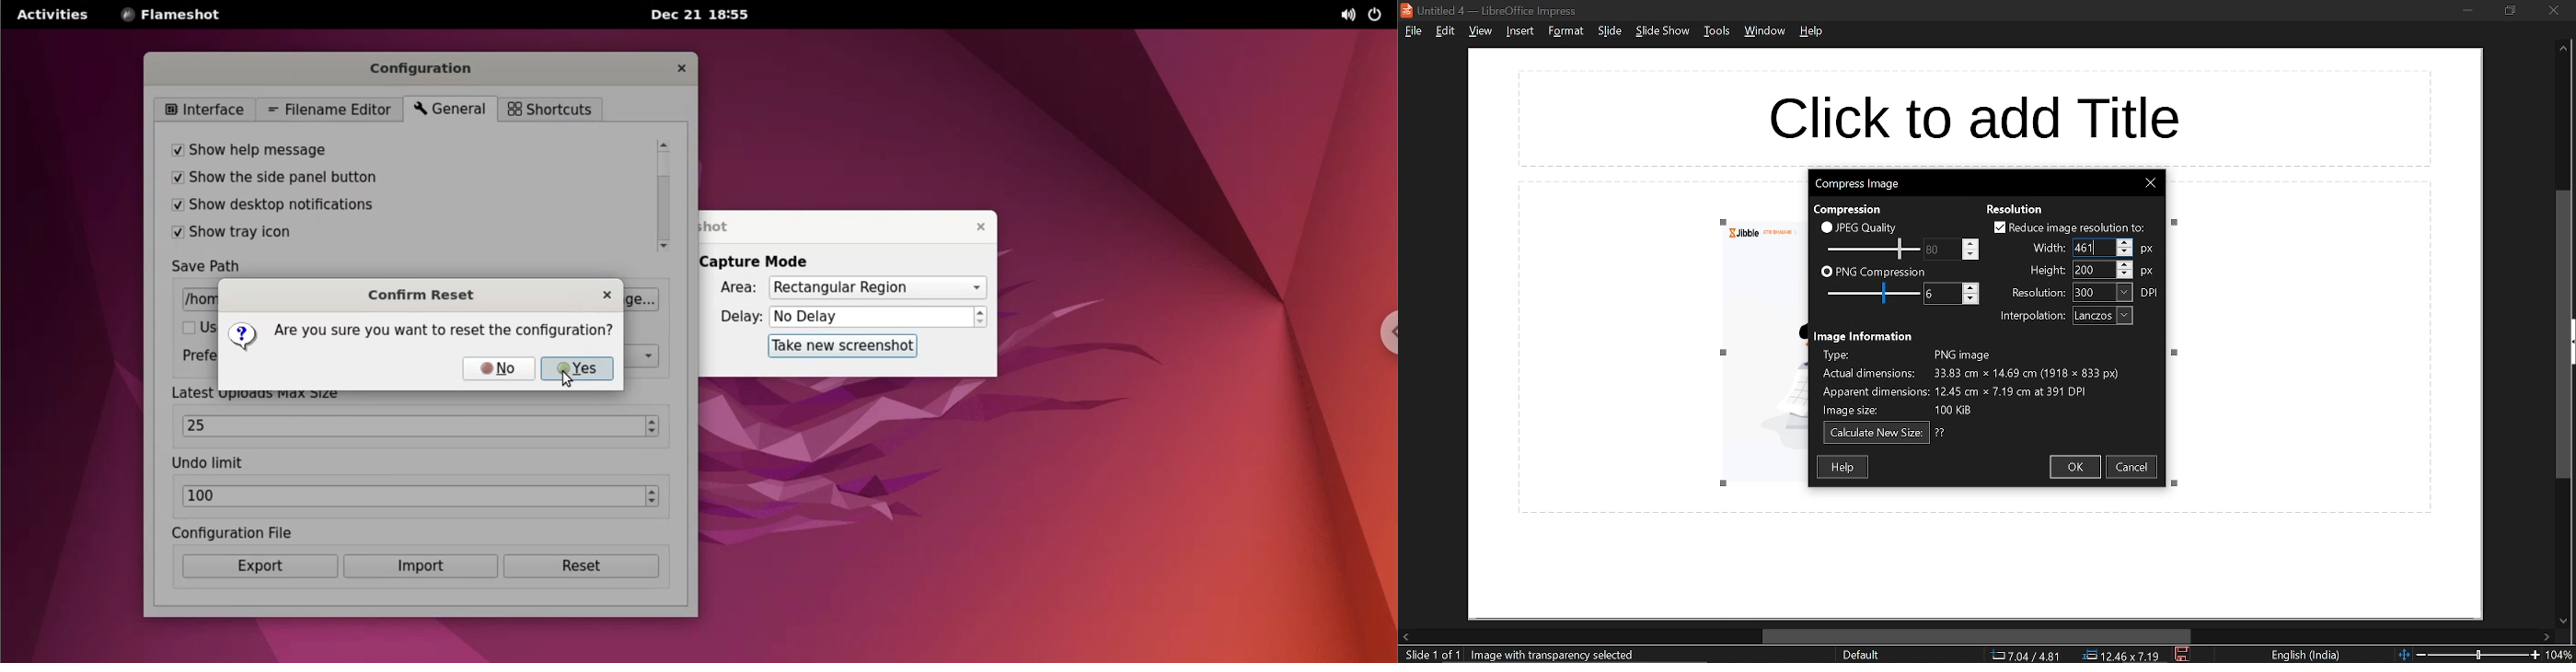 The height and width of the screenshot is (672, 2576). Describe the element at coordinates (2032, 317) in the screenshot. I see `text` at that location.